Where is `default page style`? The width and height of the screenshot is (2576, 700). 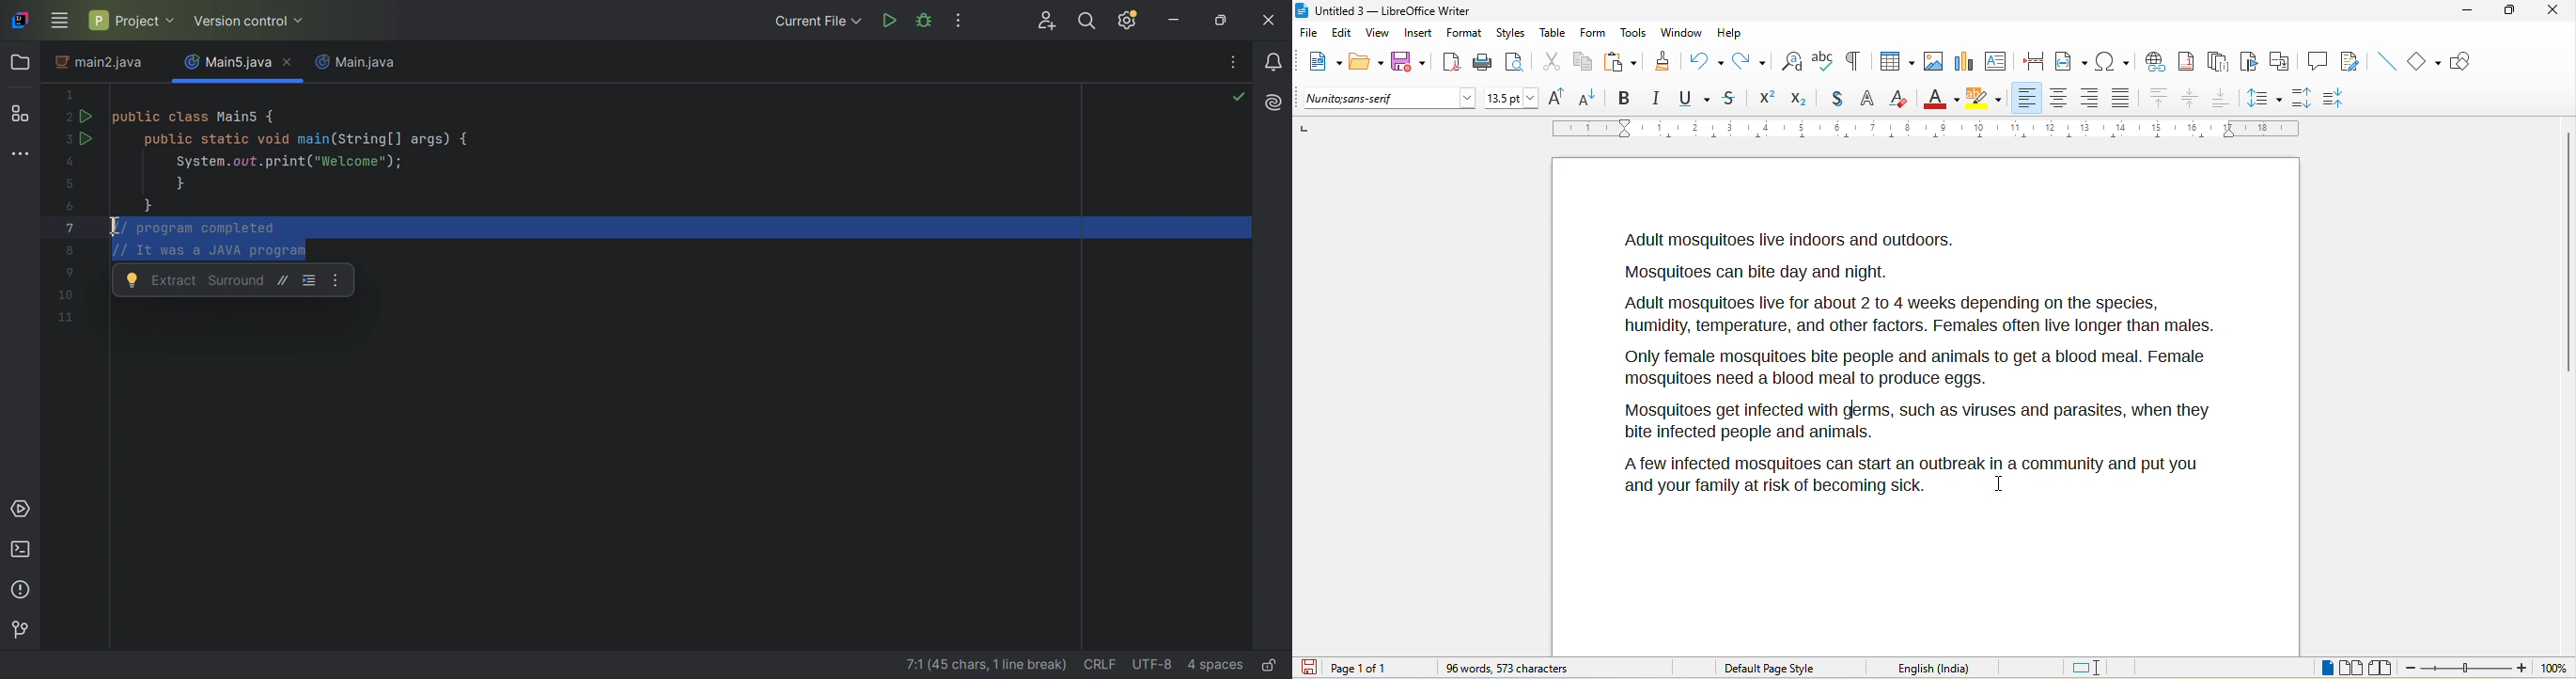
default page style is located at coordinates (1771, 668).